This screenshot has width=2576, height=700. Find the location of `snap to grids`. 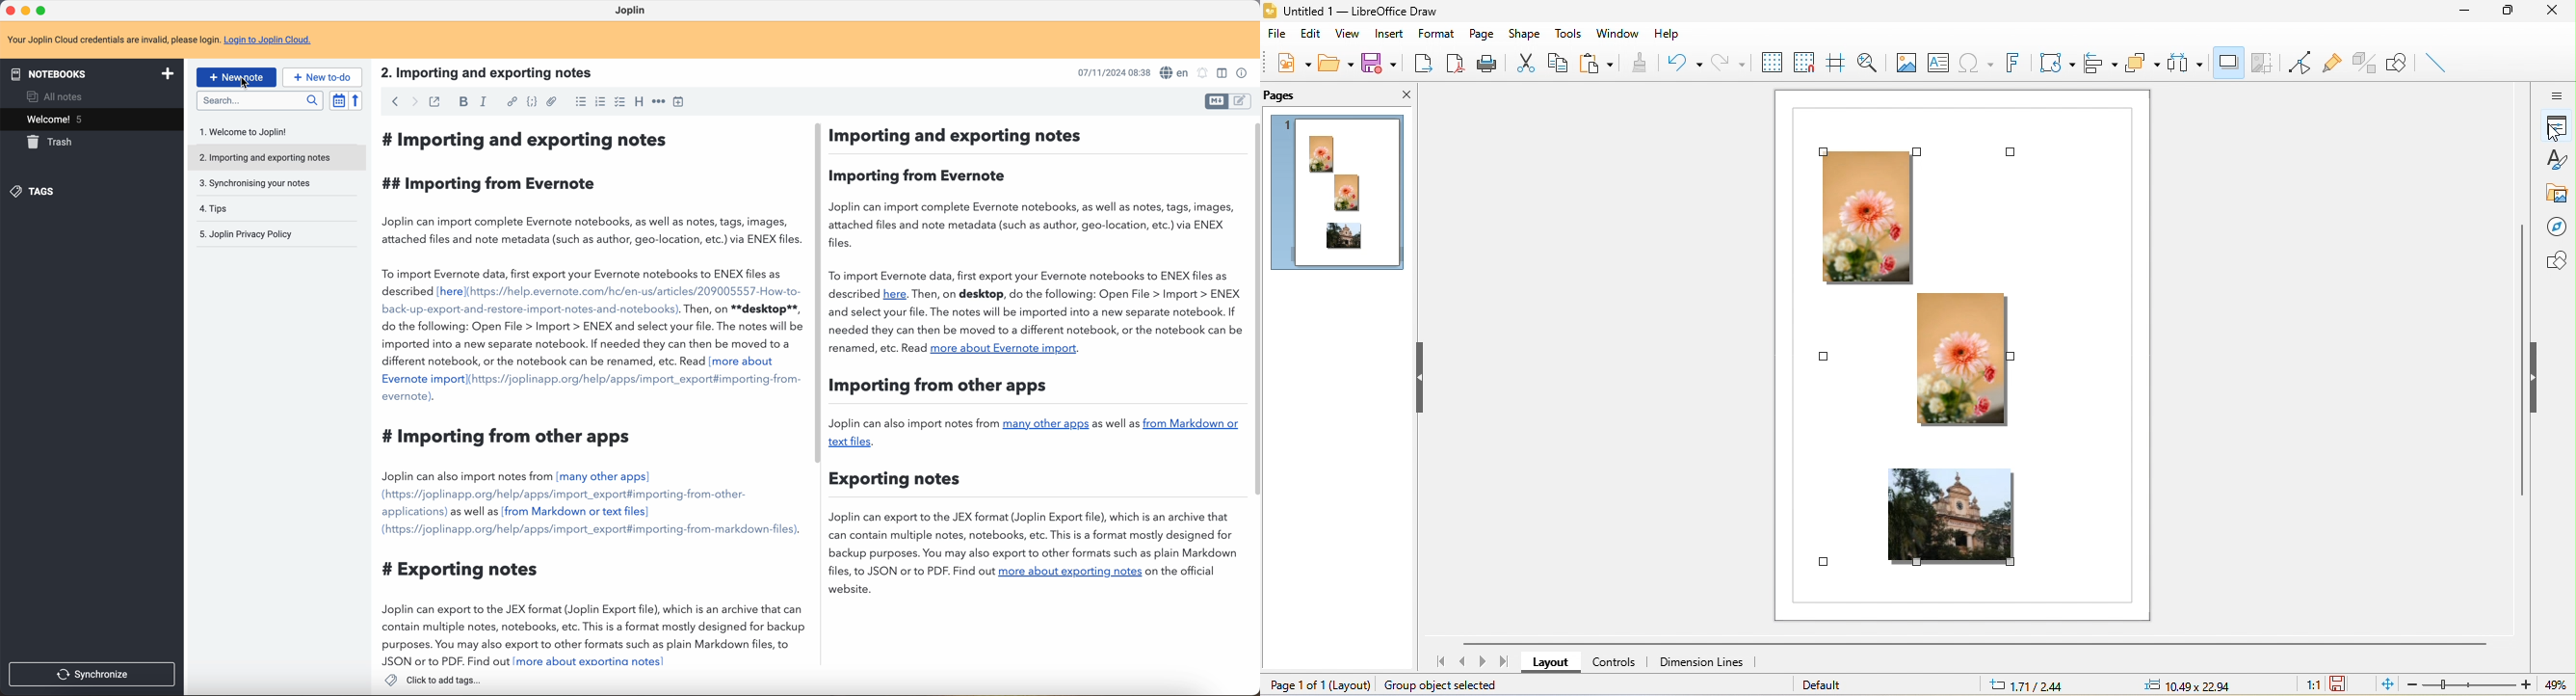

snap to grids is located at coordinates (1804, 61).